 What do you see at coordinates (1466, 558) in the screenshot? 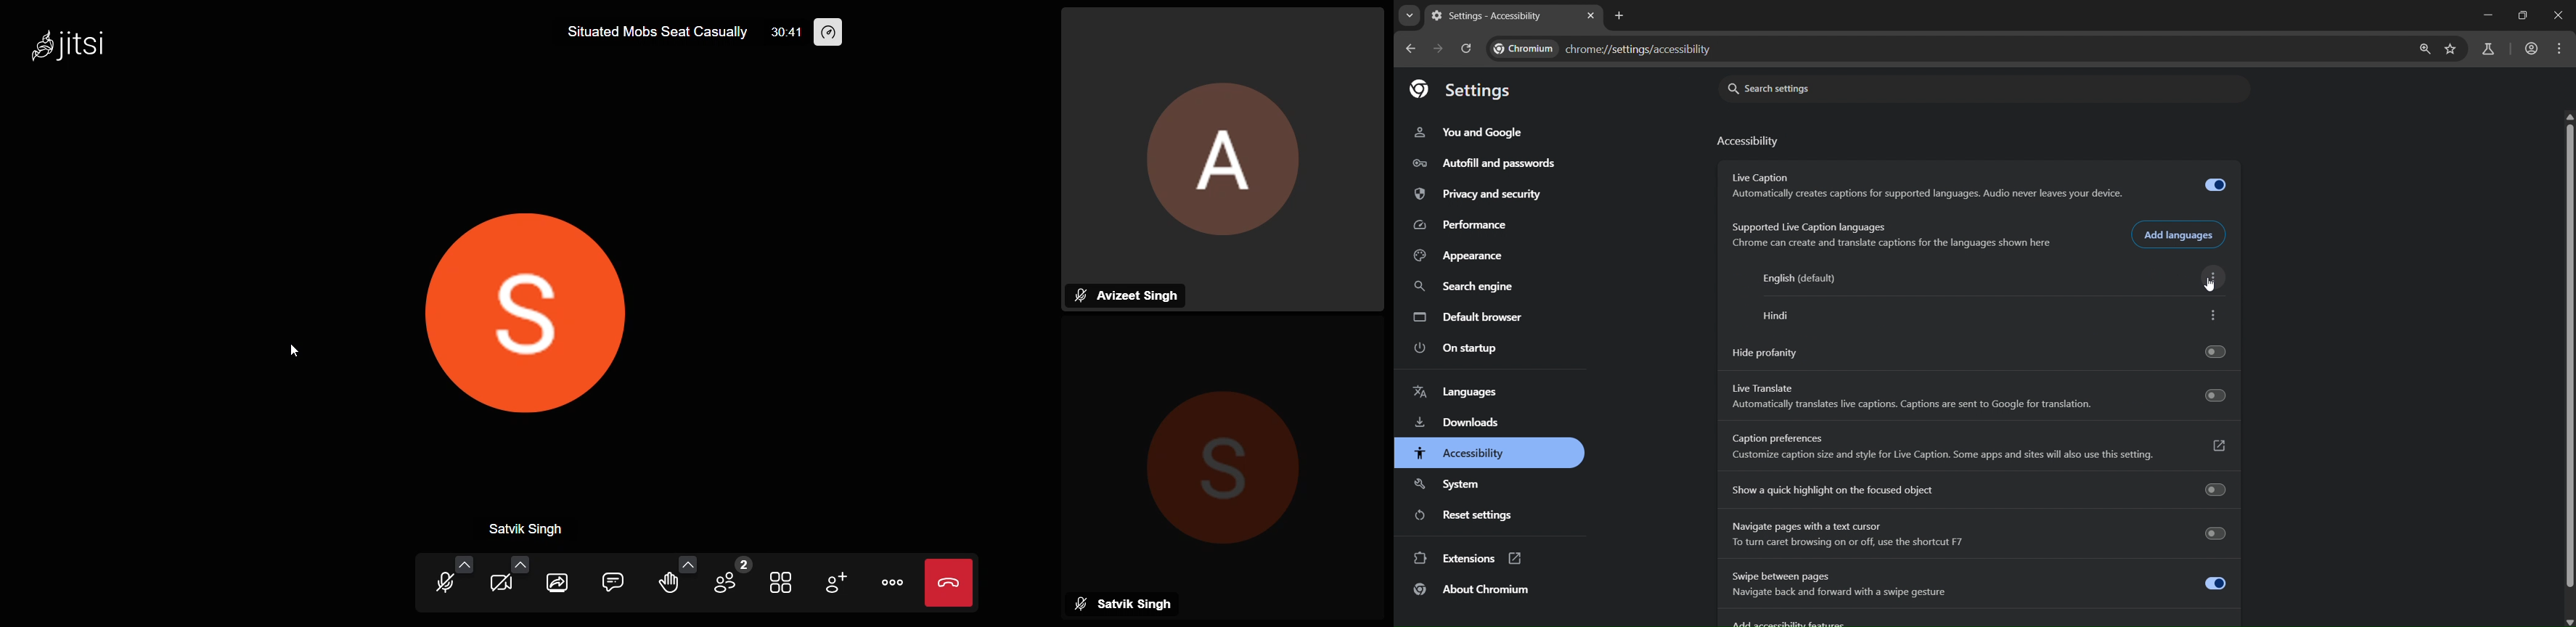
I see `extensions` at bounding box center [1466, 558].